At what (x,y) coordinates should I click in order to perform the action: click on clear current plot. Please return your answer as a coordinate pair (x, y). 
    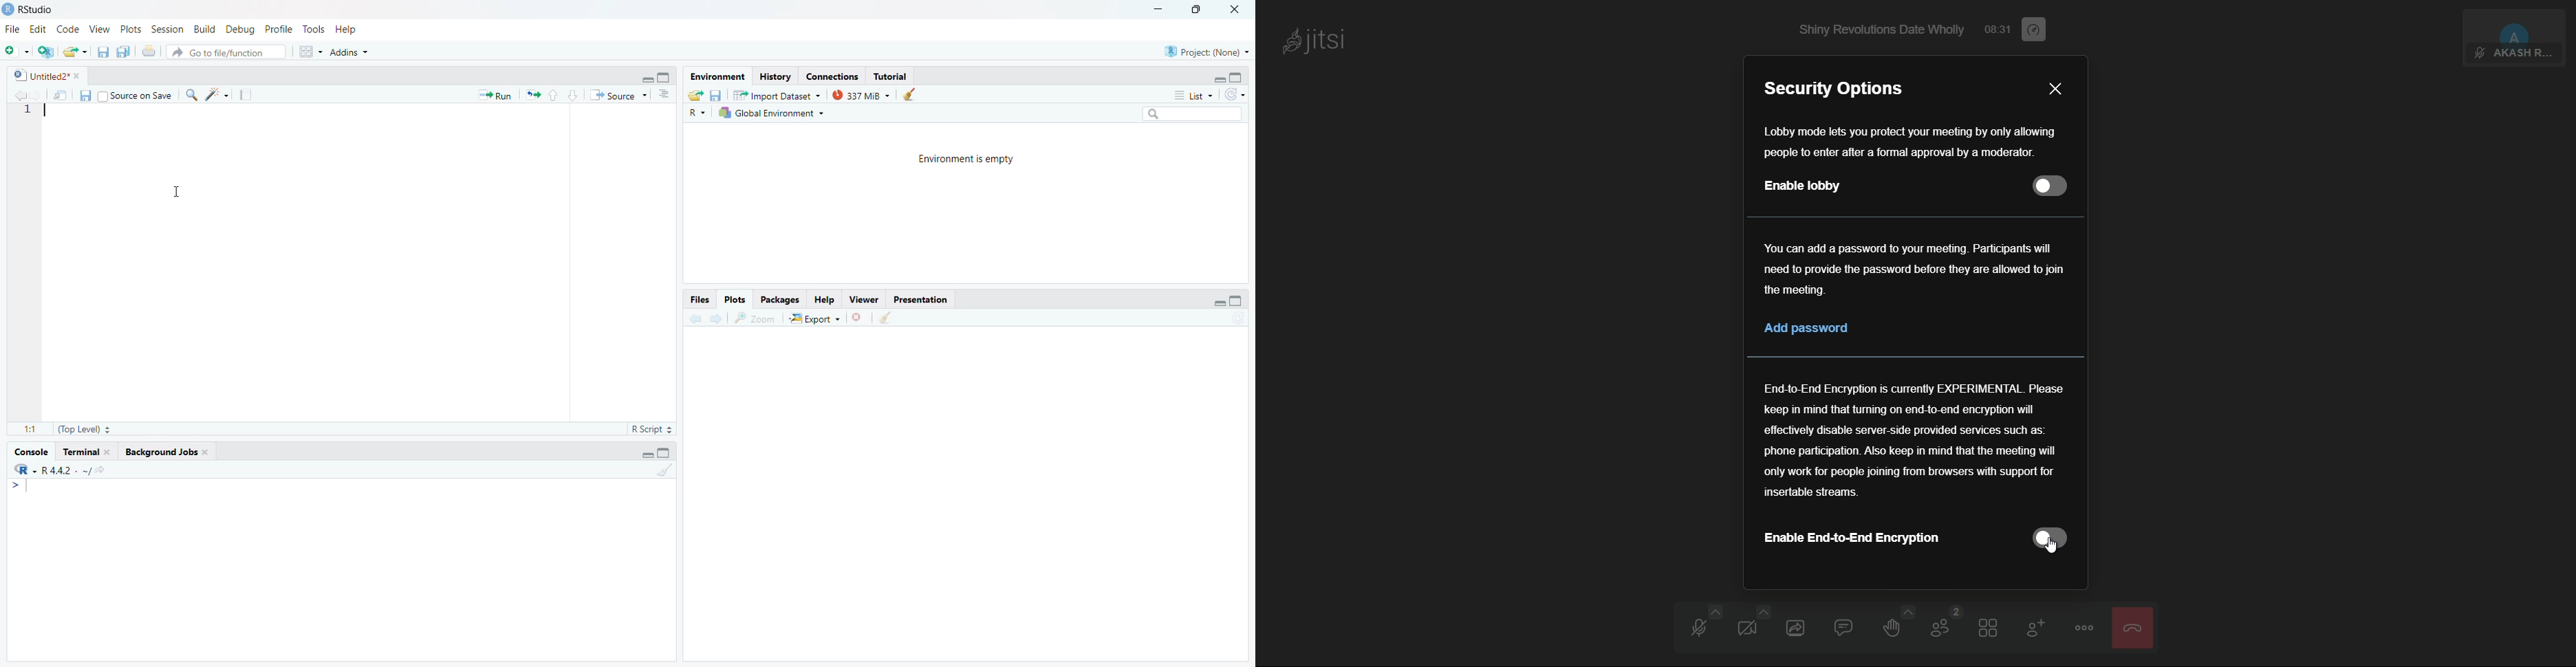
    Looking at the image, I should click on (860, 318).